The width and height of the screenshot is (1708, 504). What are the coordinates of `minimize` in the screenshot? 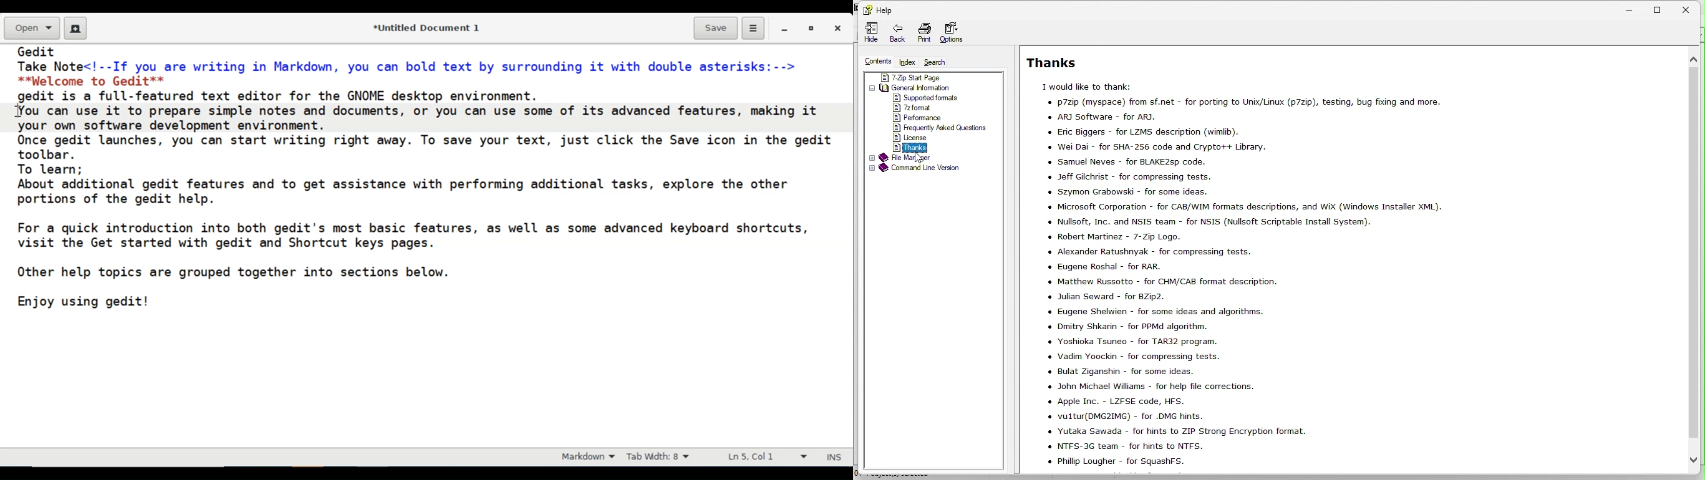 It's located at (786, 28).